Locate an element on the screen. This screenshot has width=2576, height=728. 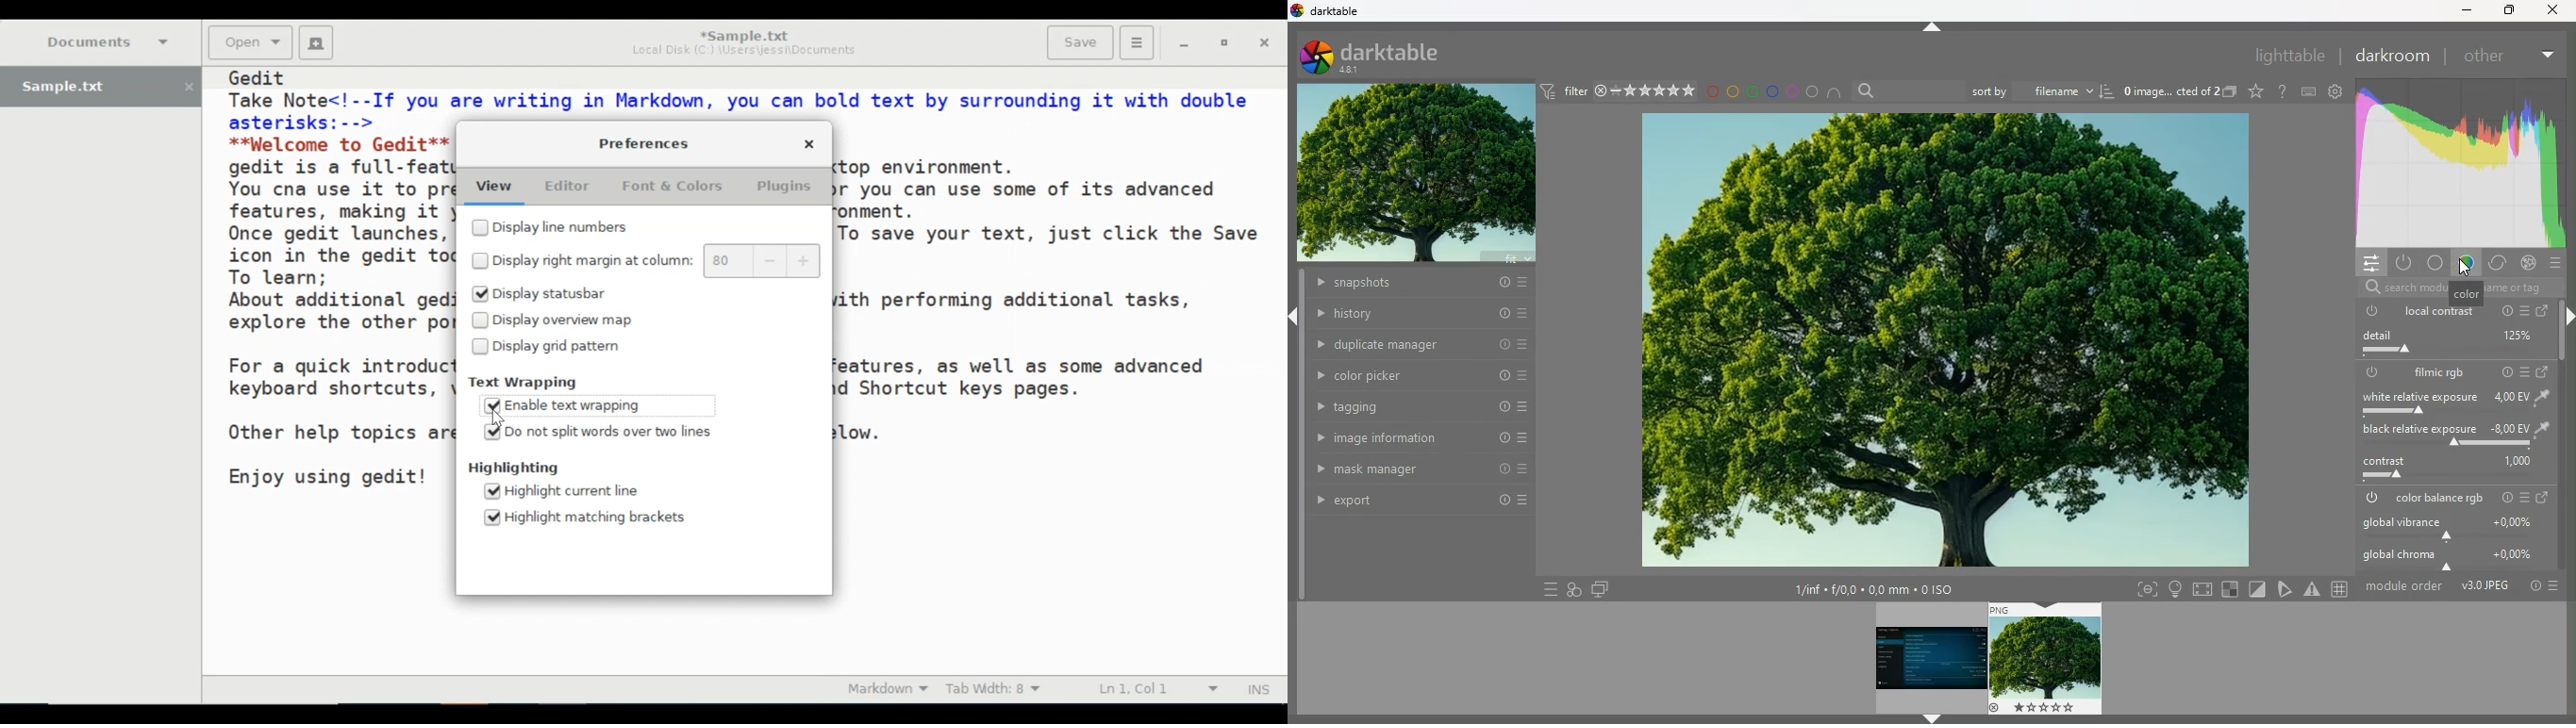
info is located at coordinates (2503, 498).